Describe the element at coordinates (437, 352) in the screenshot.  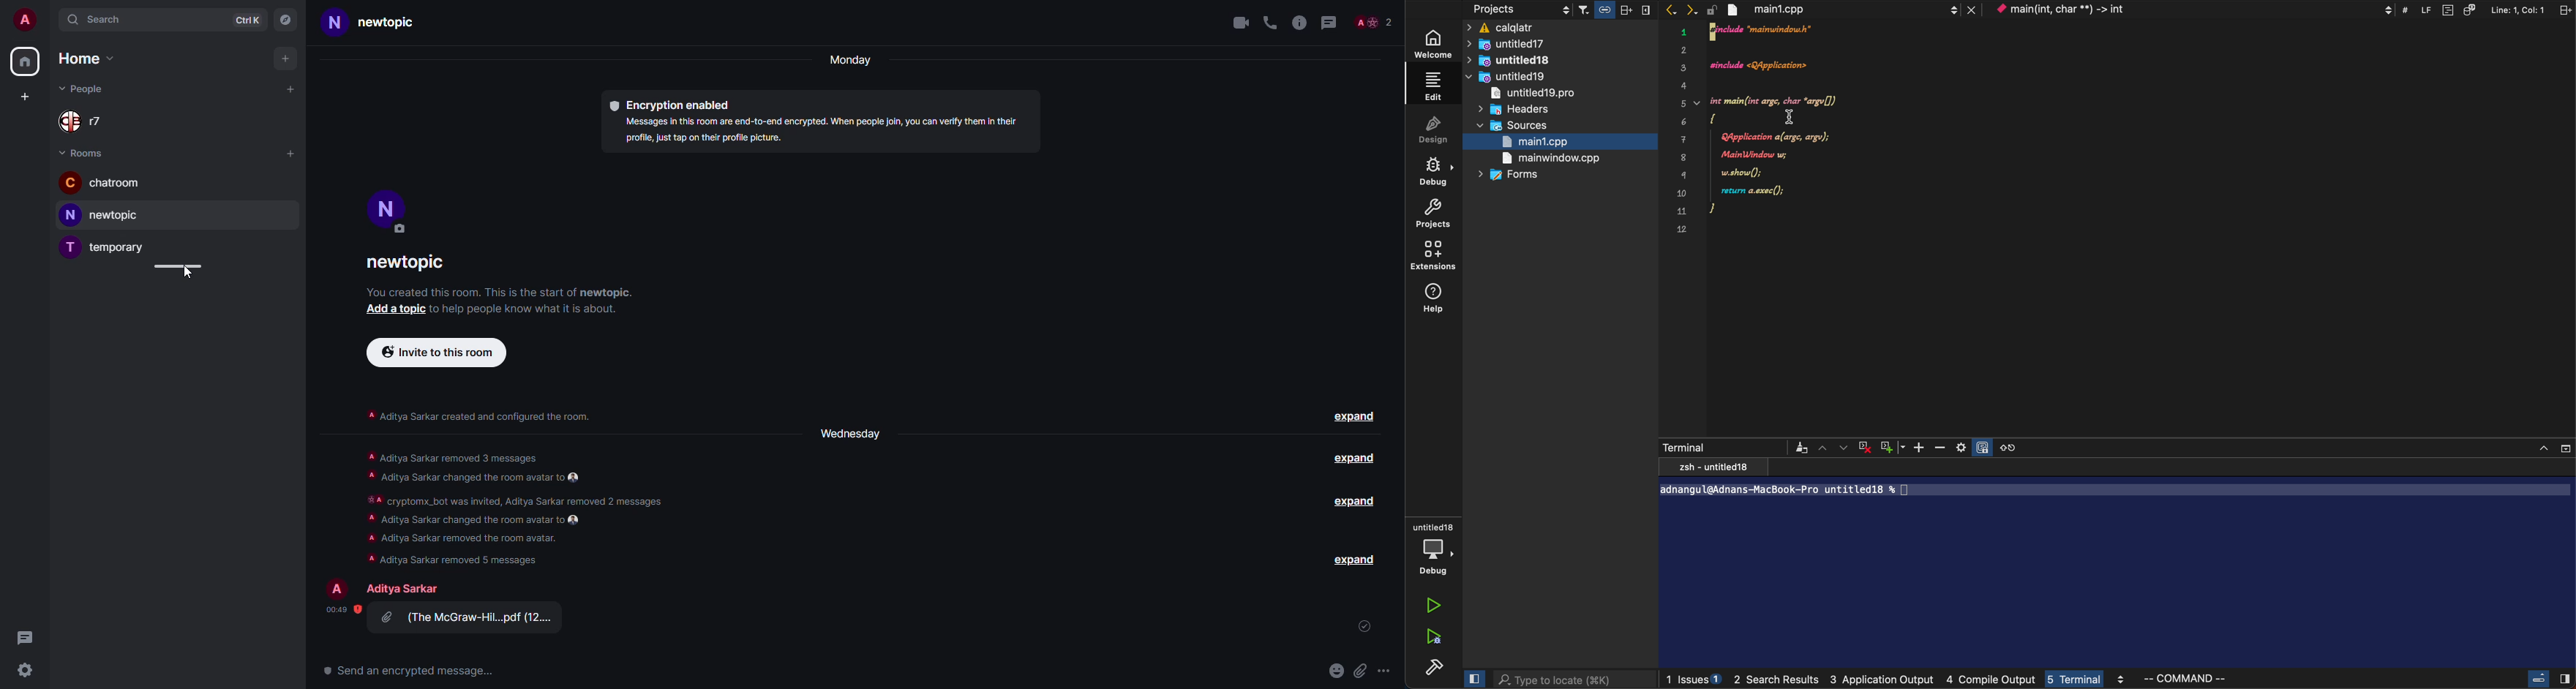
I see `invite to this room` at that location.